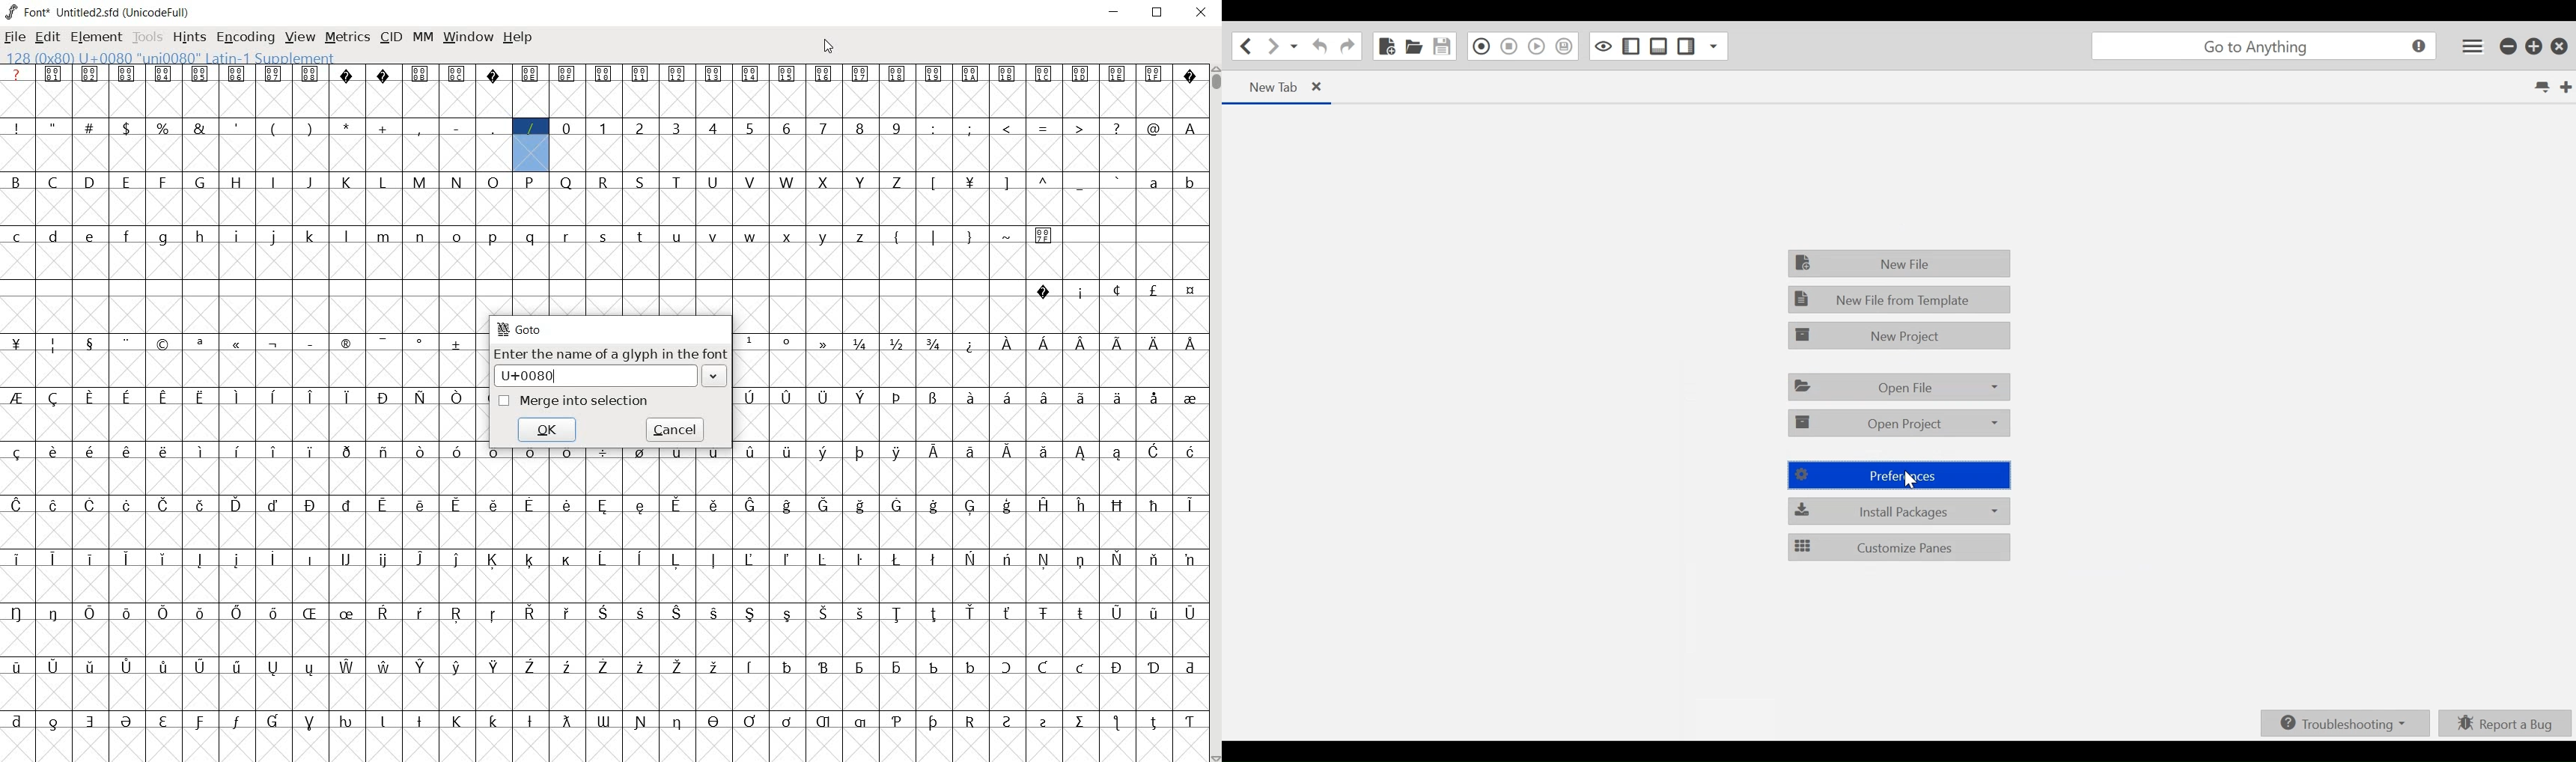  I want to click on glyph, so click(200, 73).